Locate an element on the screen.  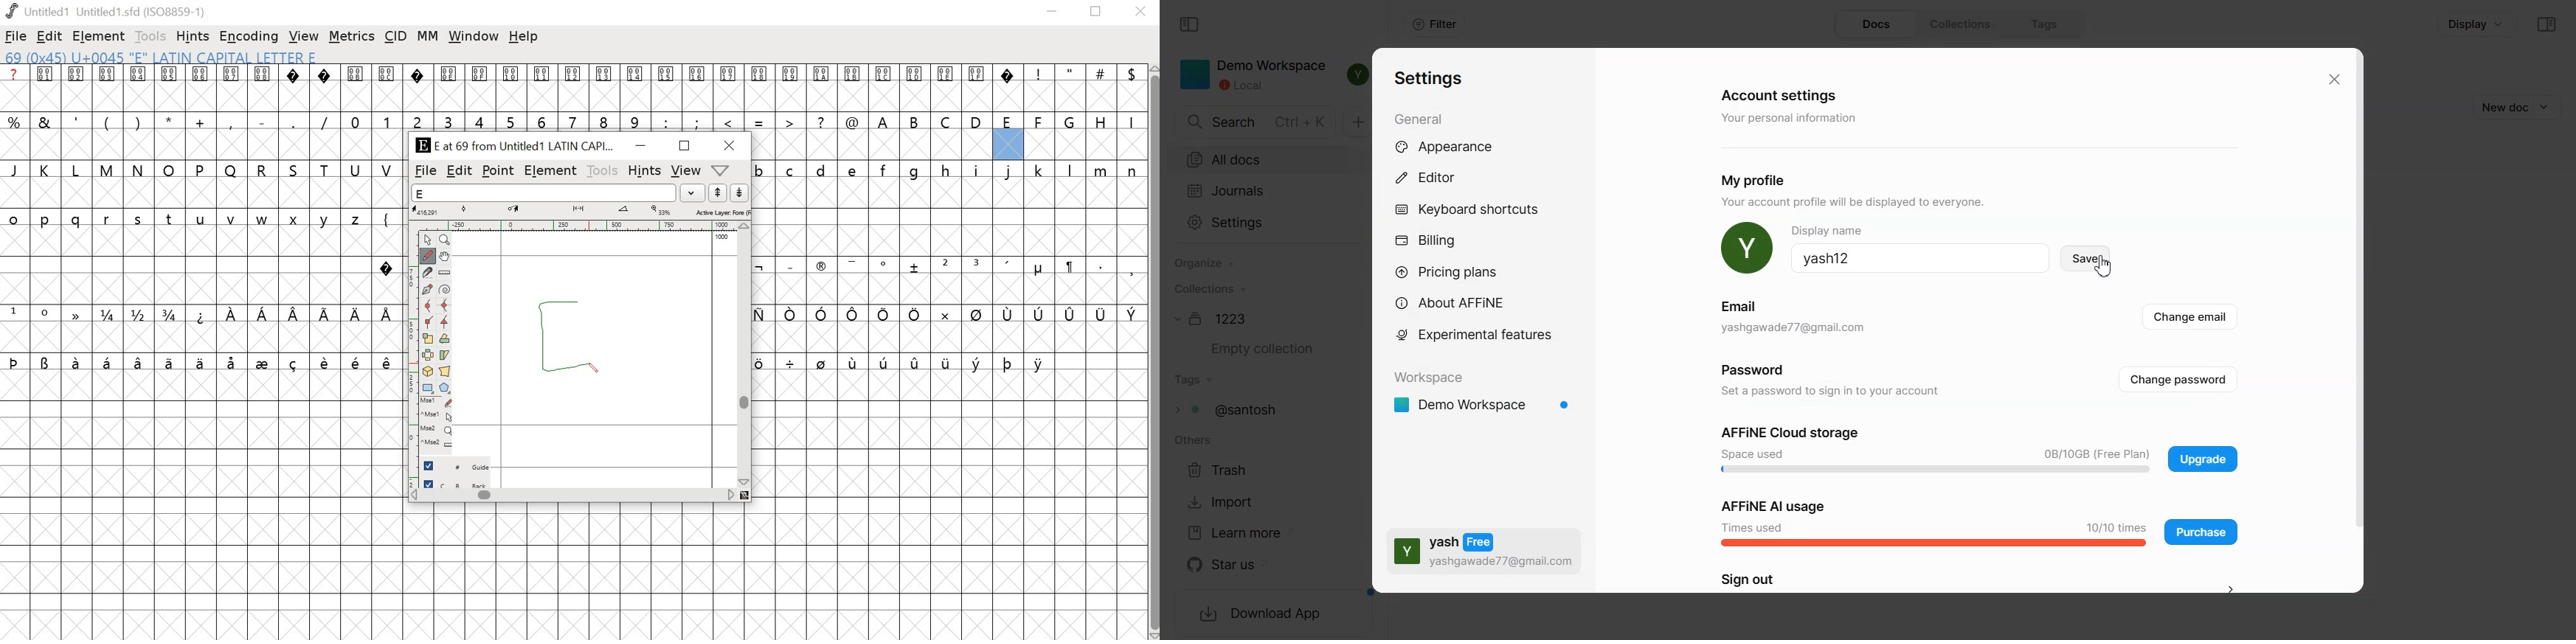
measurements is located at coordinates (581, 211).